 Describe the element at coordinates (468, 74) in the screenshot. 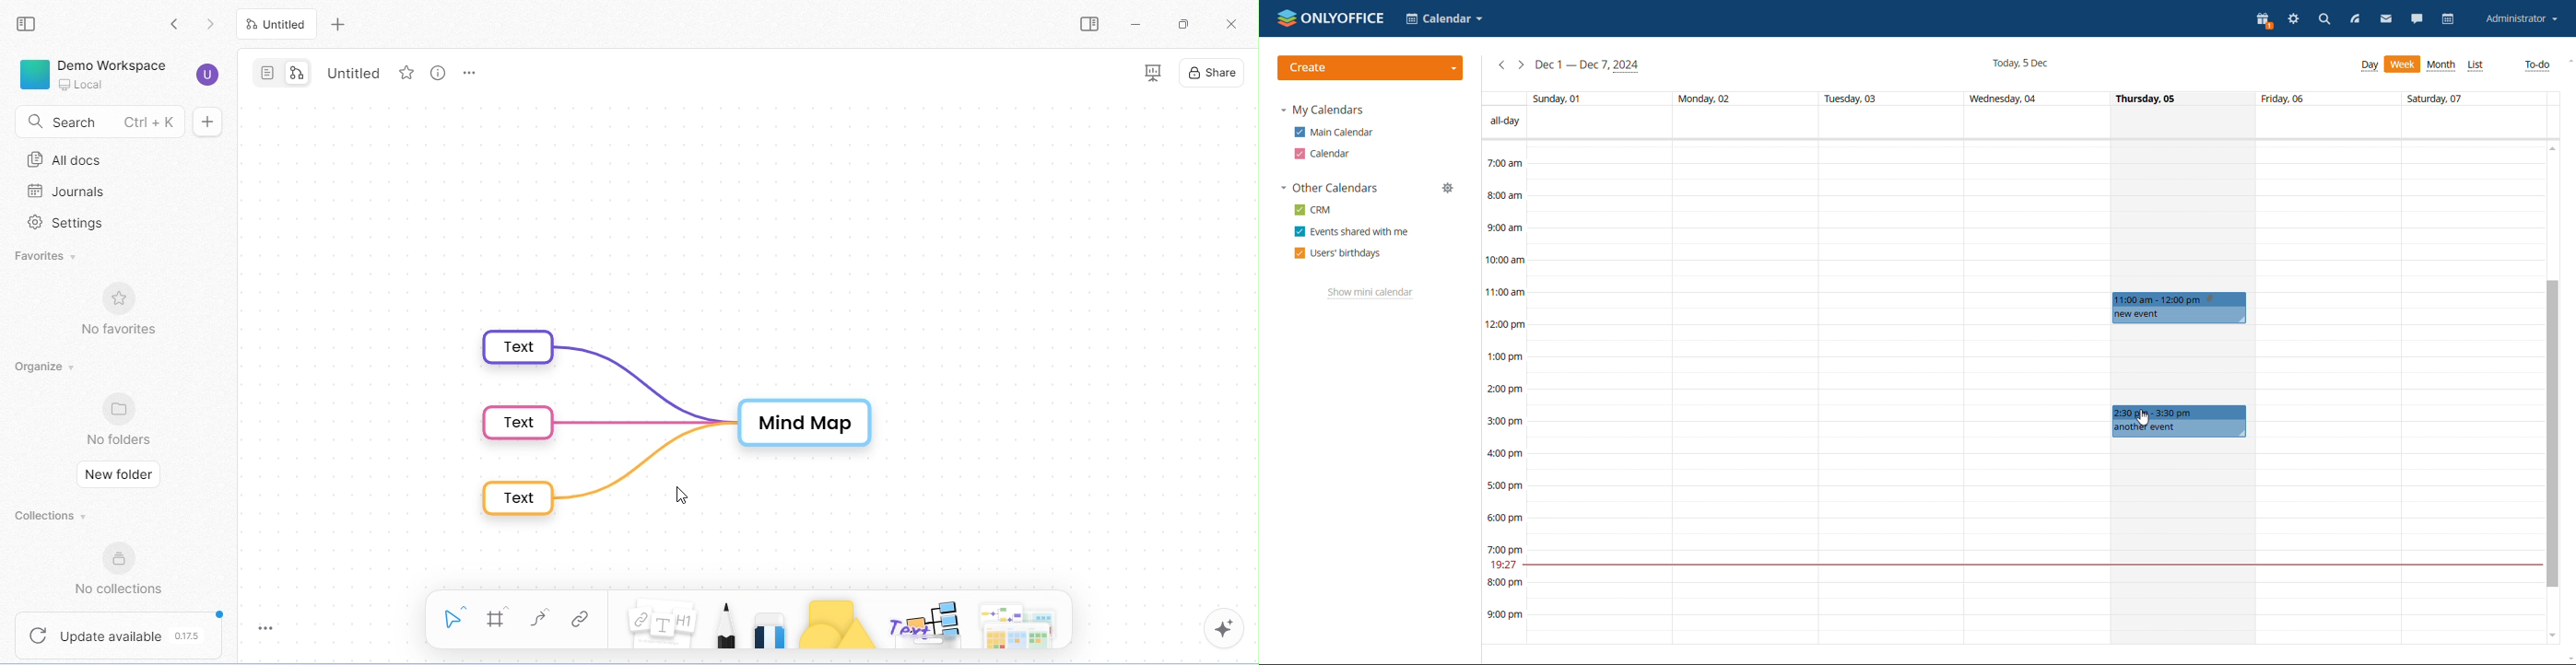

I see `tab options` at that location.